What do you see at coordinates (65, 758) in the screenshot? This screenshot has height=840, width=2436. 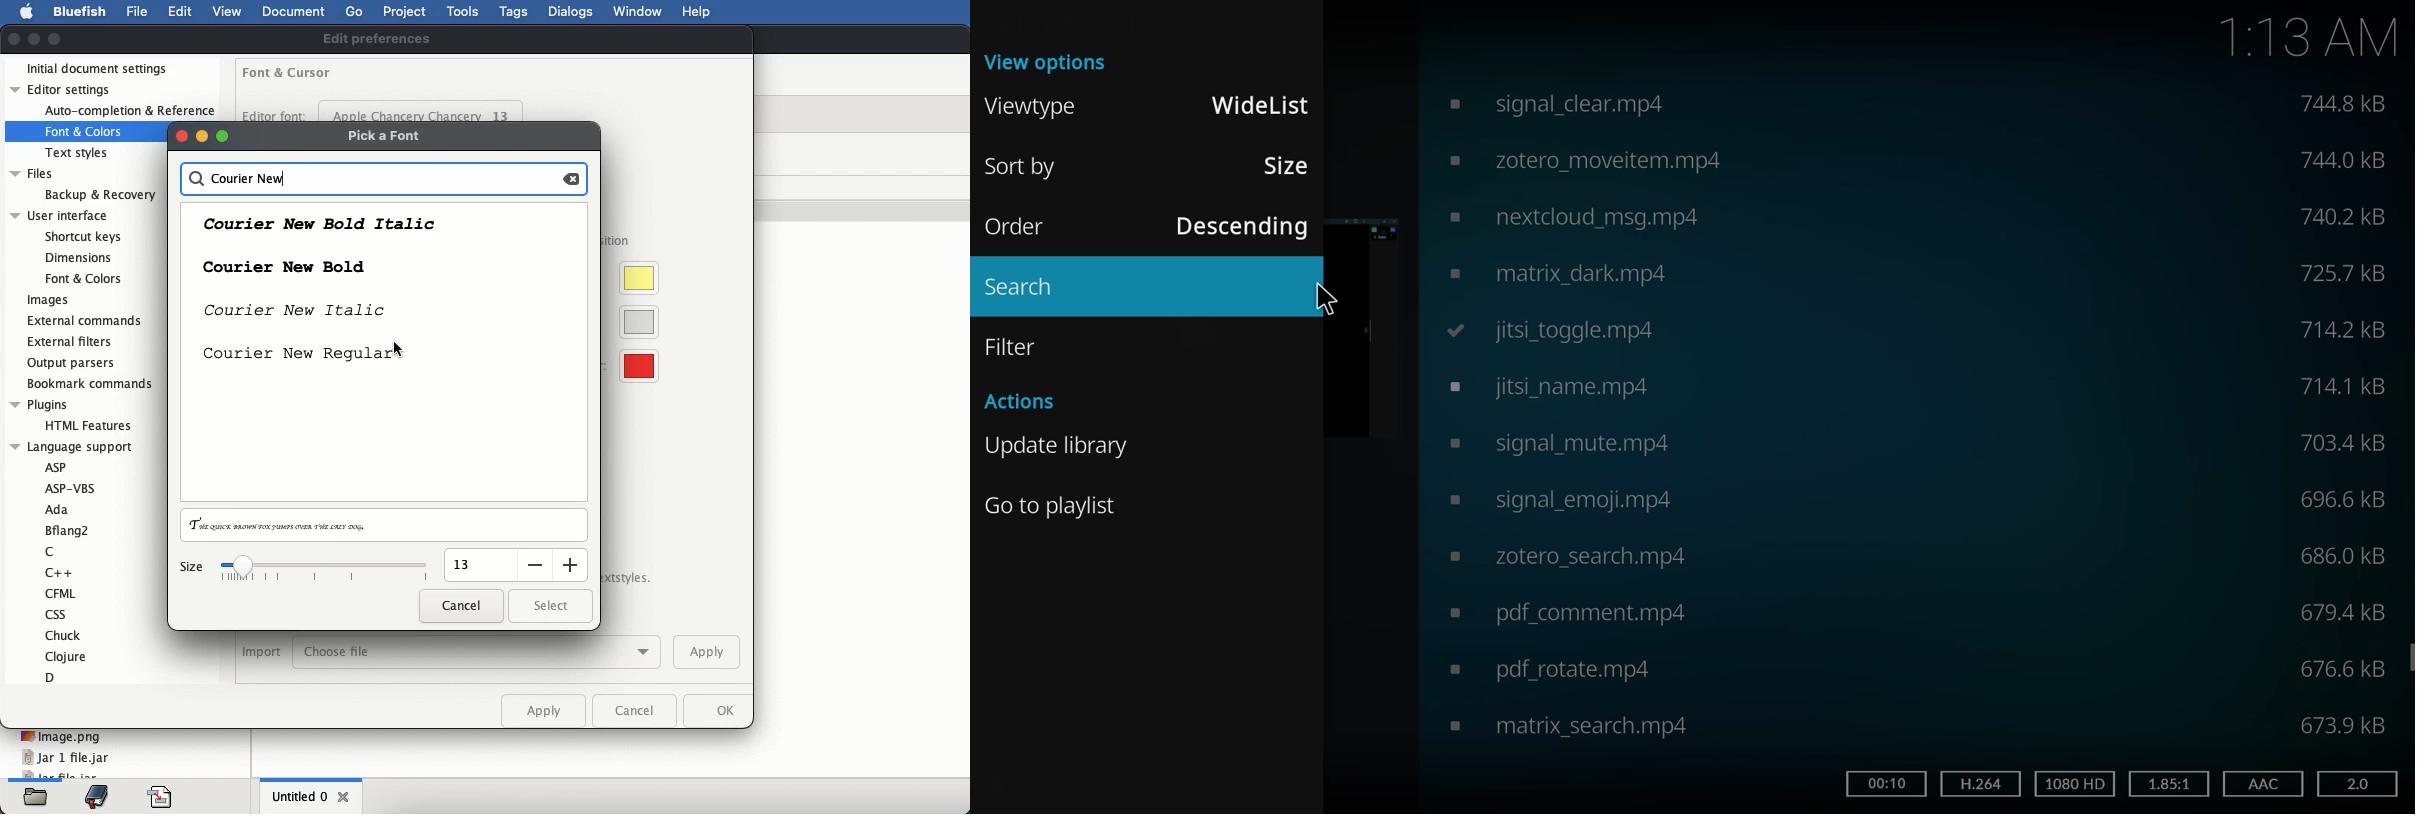 I see `jar 1 file` at bounding box center [65, 758].